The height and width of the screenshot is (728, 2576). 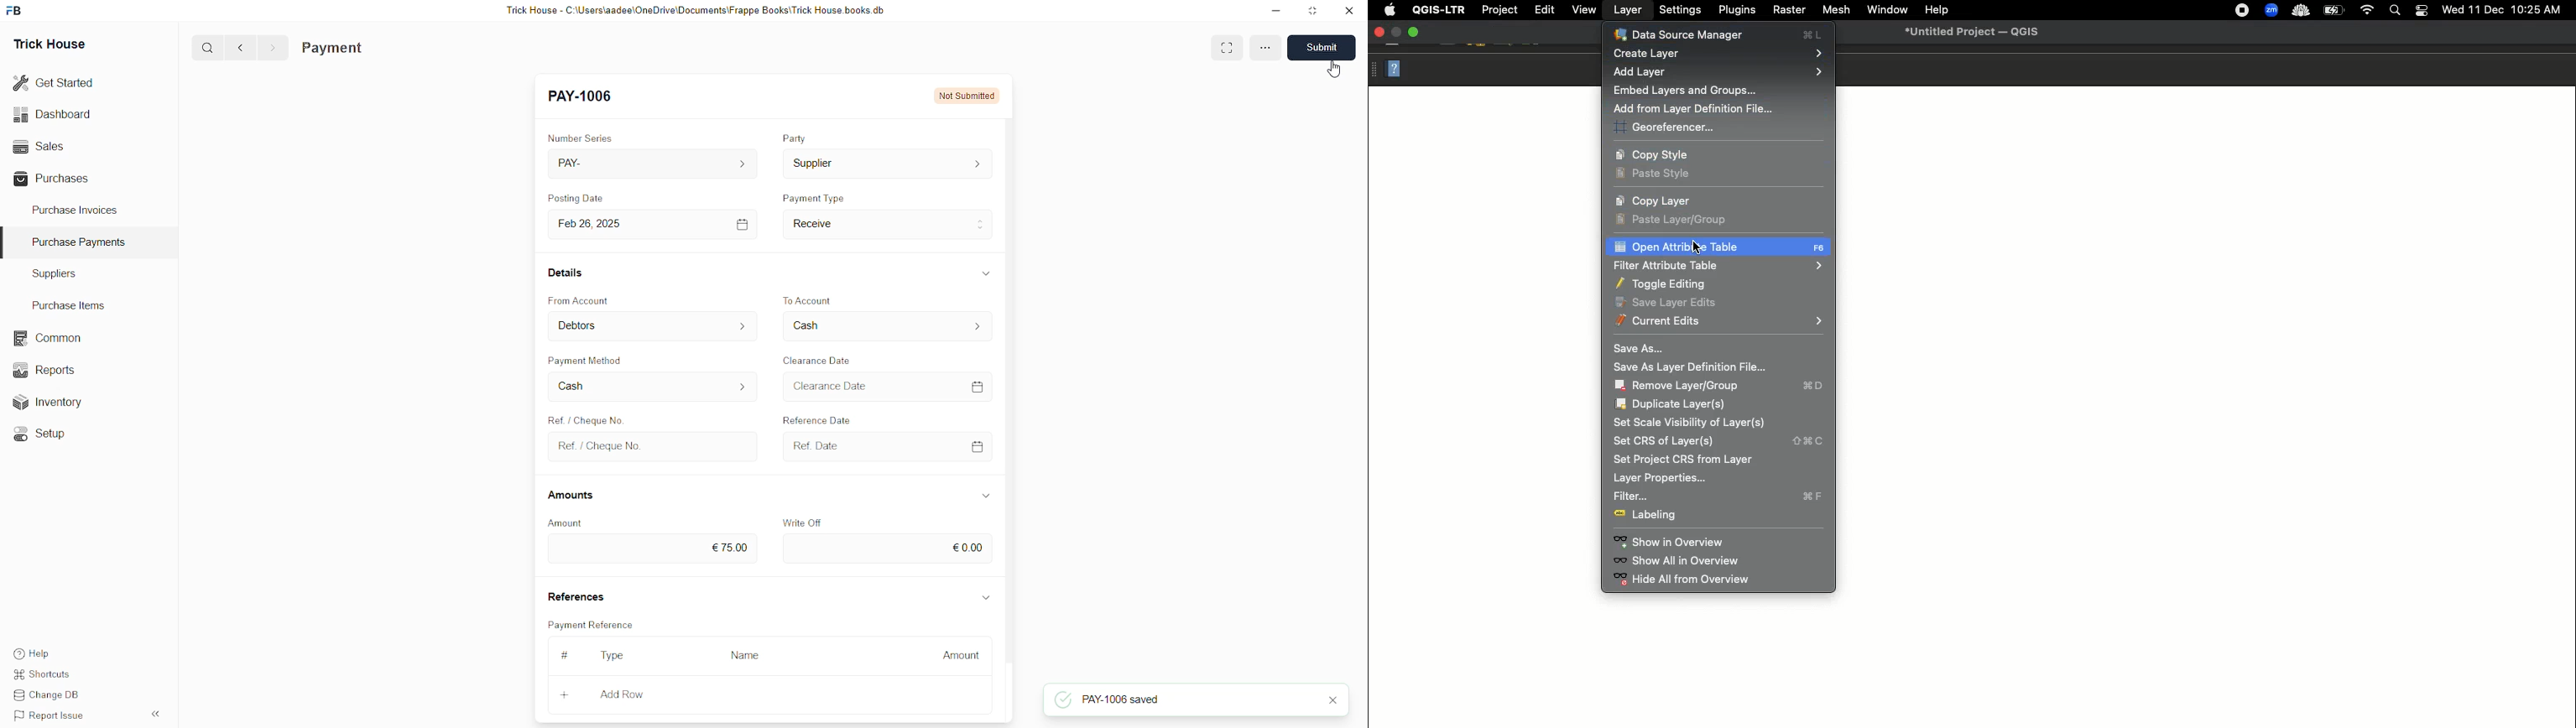 I want to click on expand, so click(x=158, y=714).